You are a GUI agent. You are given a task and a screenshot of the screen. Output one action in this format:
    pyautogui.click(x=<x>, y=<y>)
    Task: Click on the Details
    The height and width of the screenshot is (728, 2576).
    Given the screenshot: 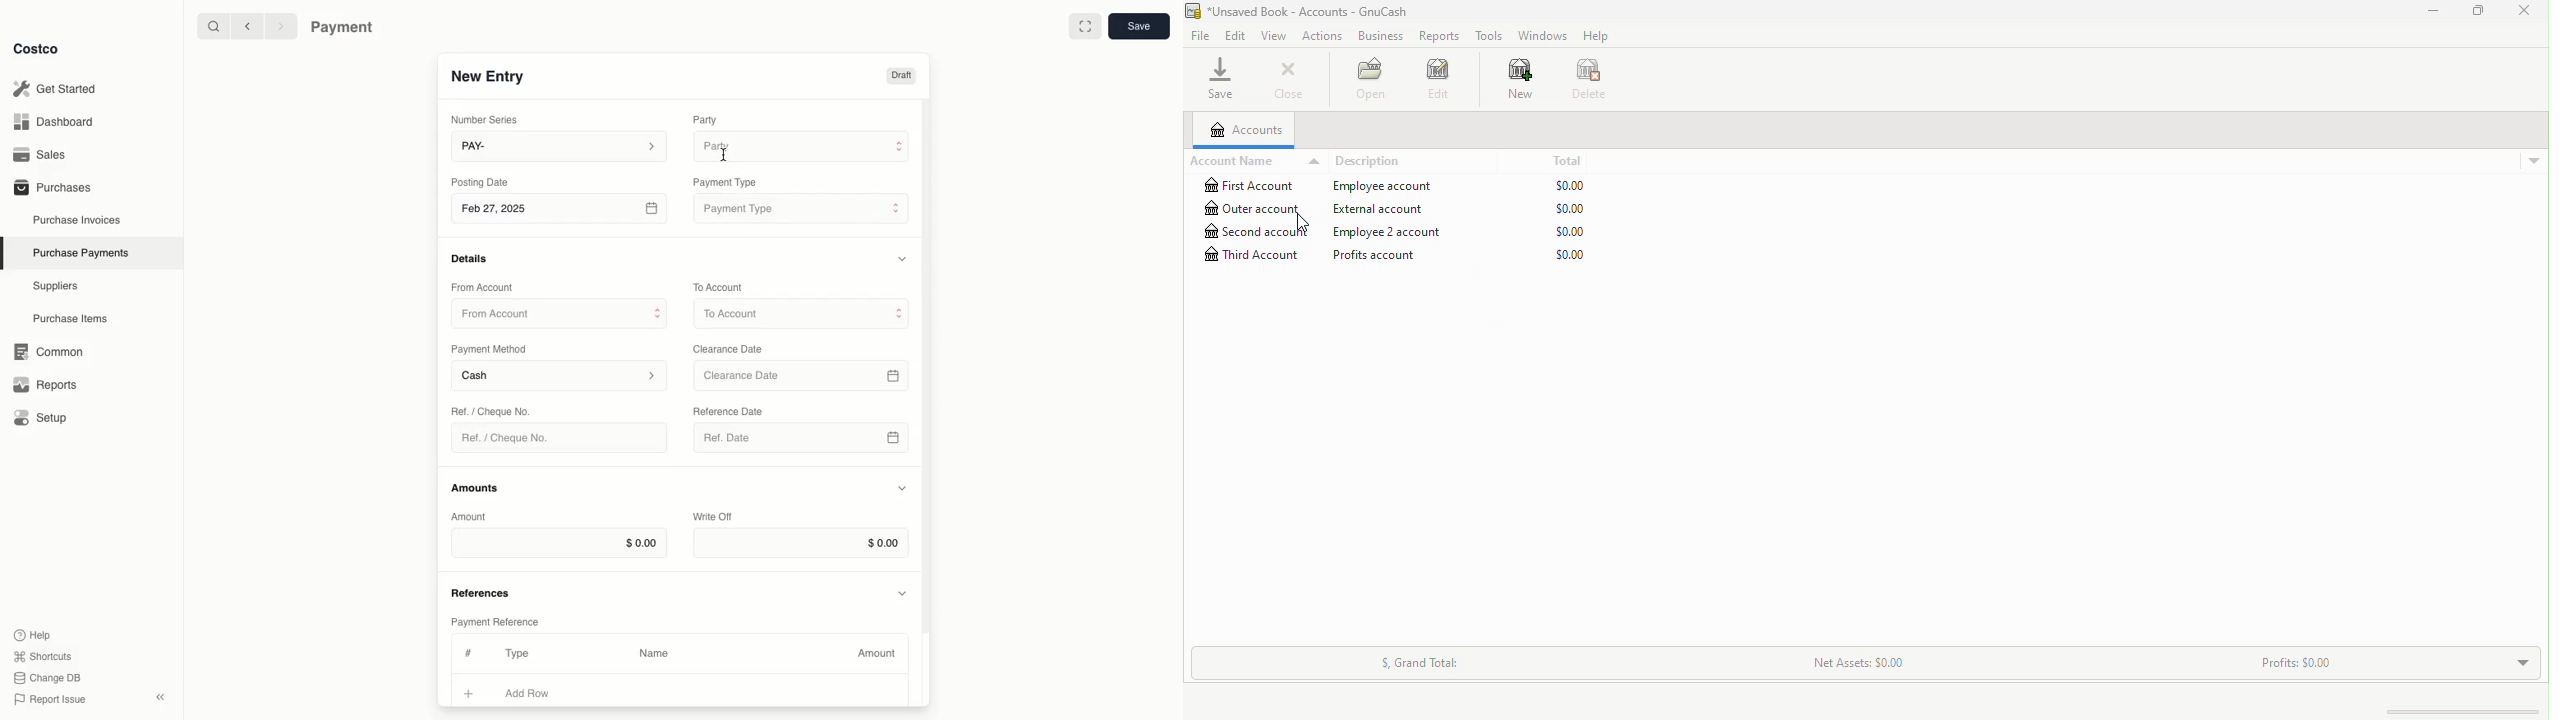 What is the action you would take?
    pyautogui.click(x=474, y=258)
    